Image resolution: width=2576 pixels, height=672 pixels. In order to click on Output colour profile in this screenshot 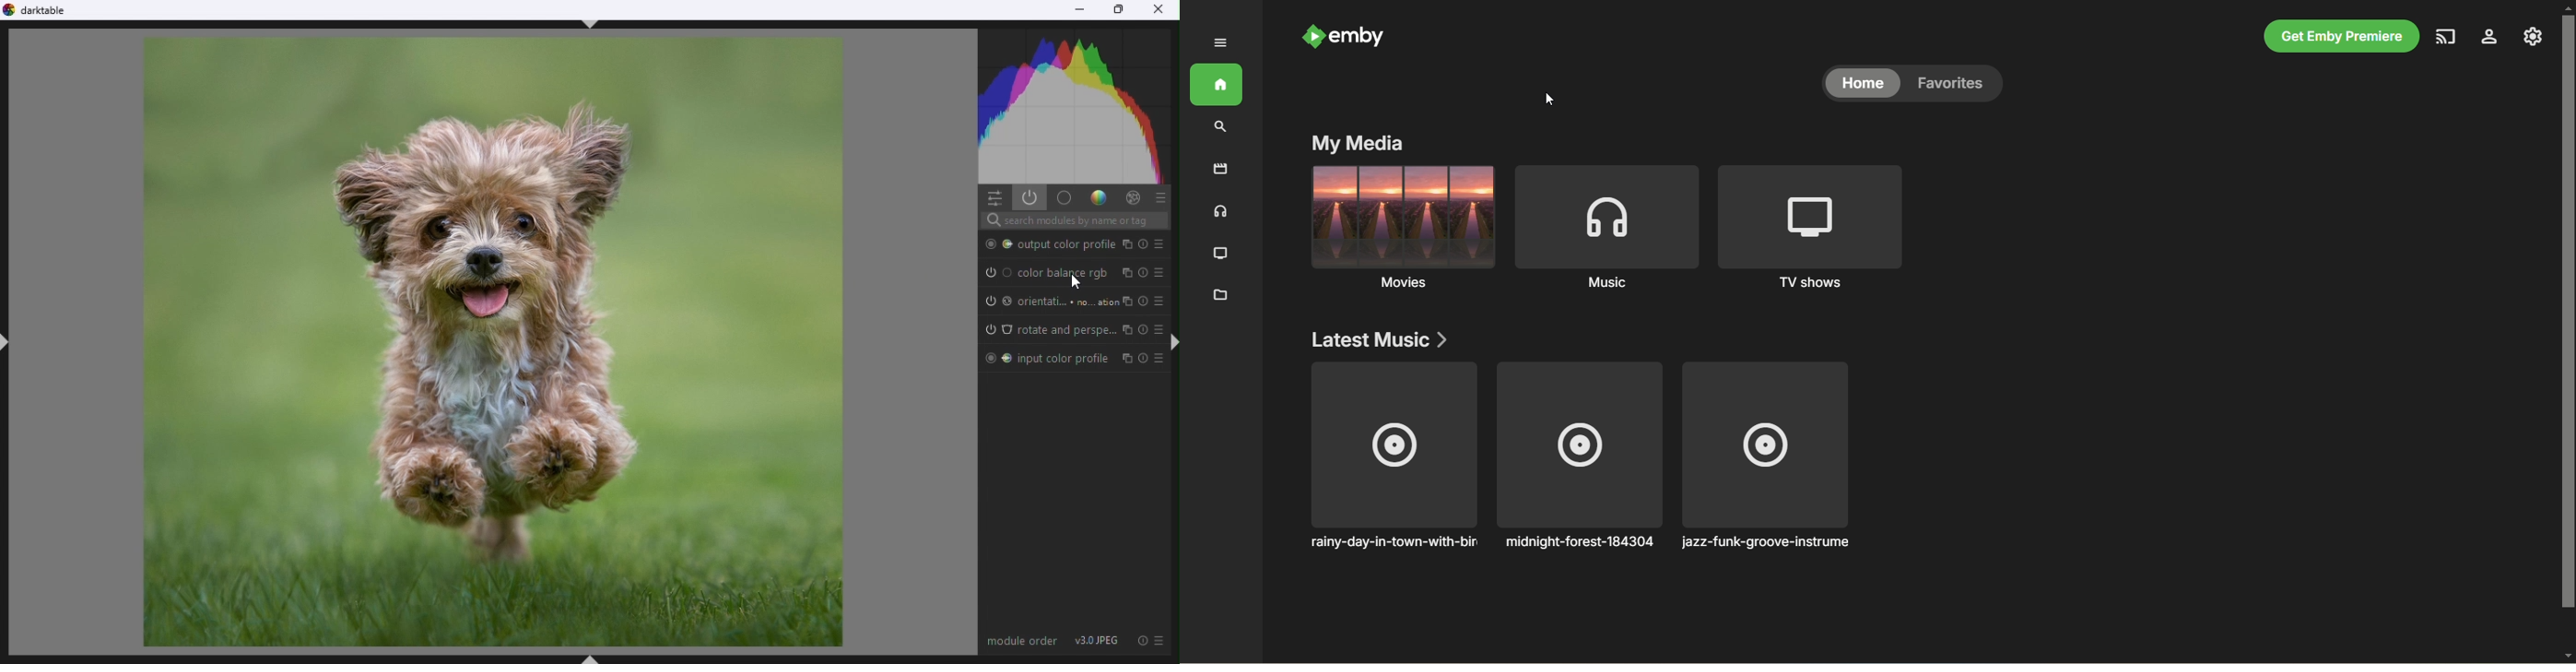, I will do `click(1075, 245)`.